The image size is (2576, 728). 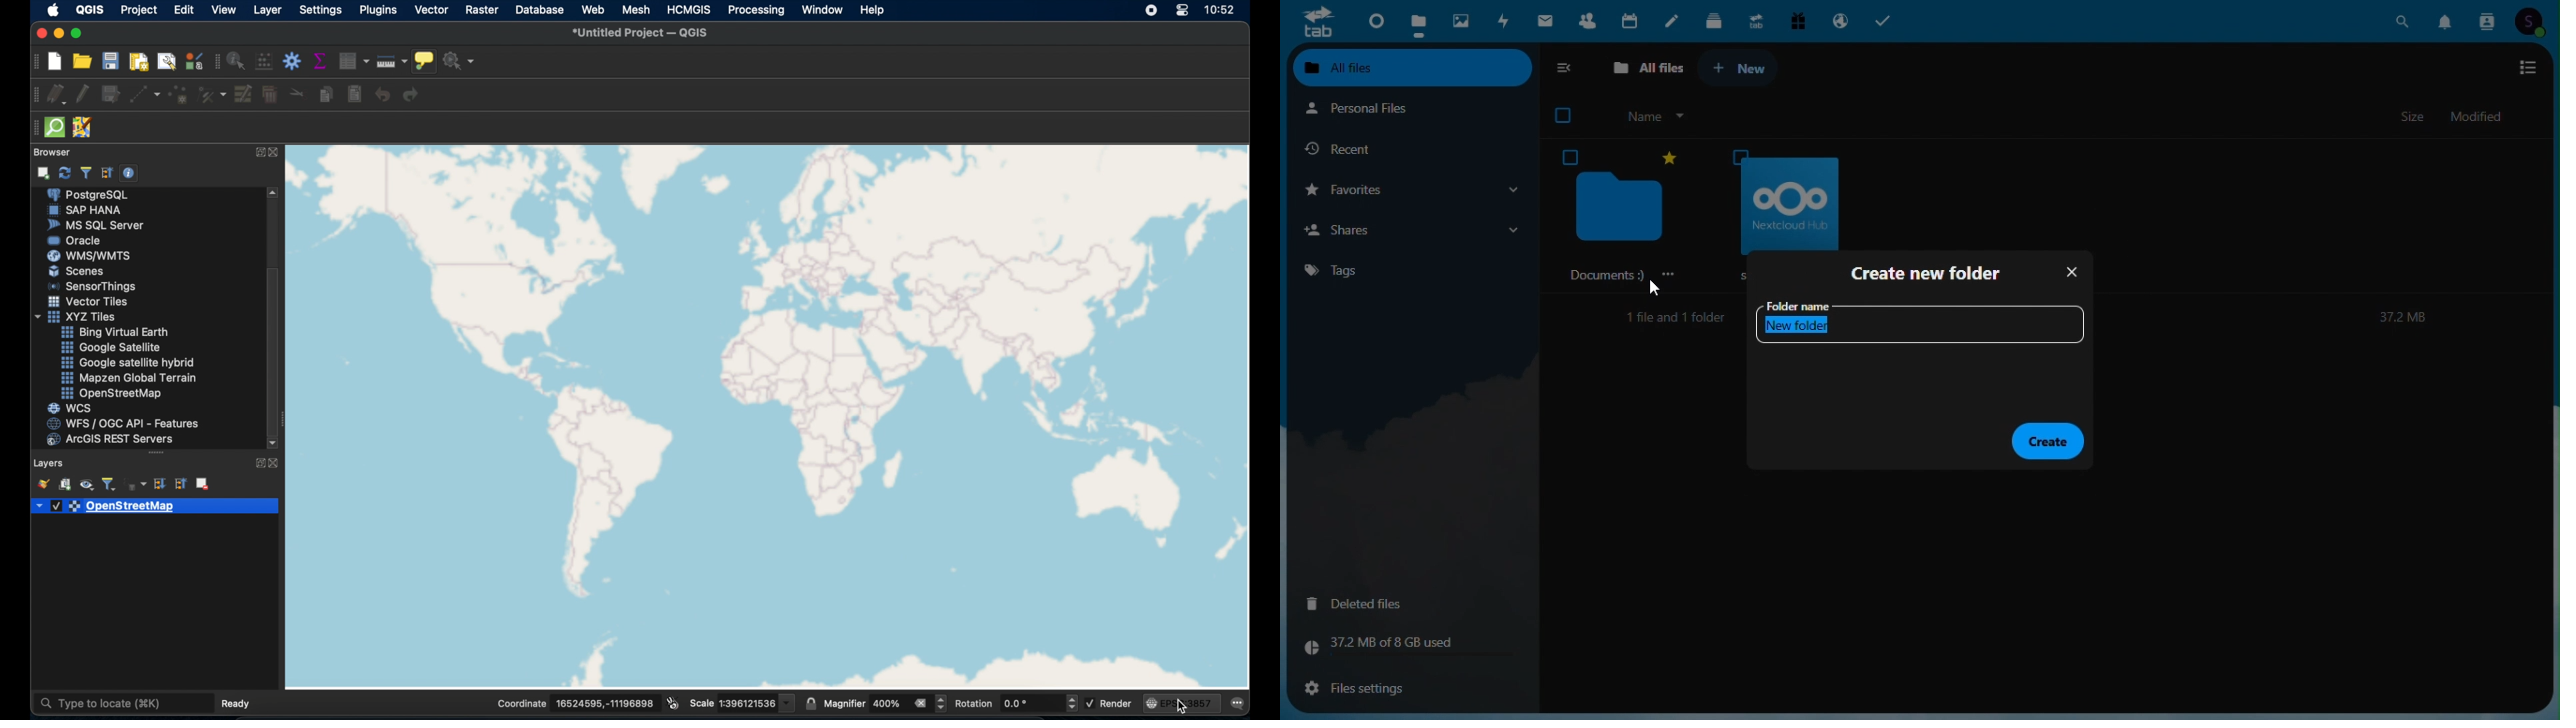 What do you see at coordinates (291, 61) in the screenshot?
I see `toolbox` at bounding box center [291, 61].